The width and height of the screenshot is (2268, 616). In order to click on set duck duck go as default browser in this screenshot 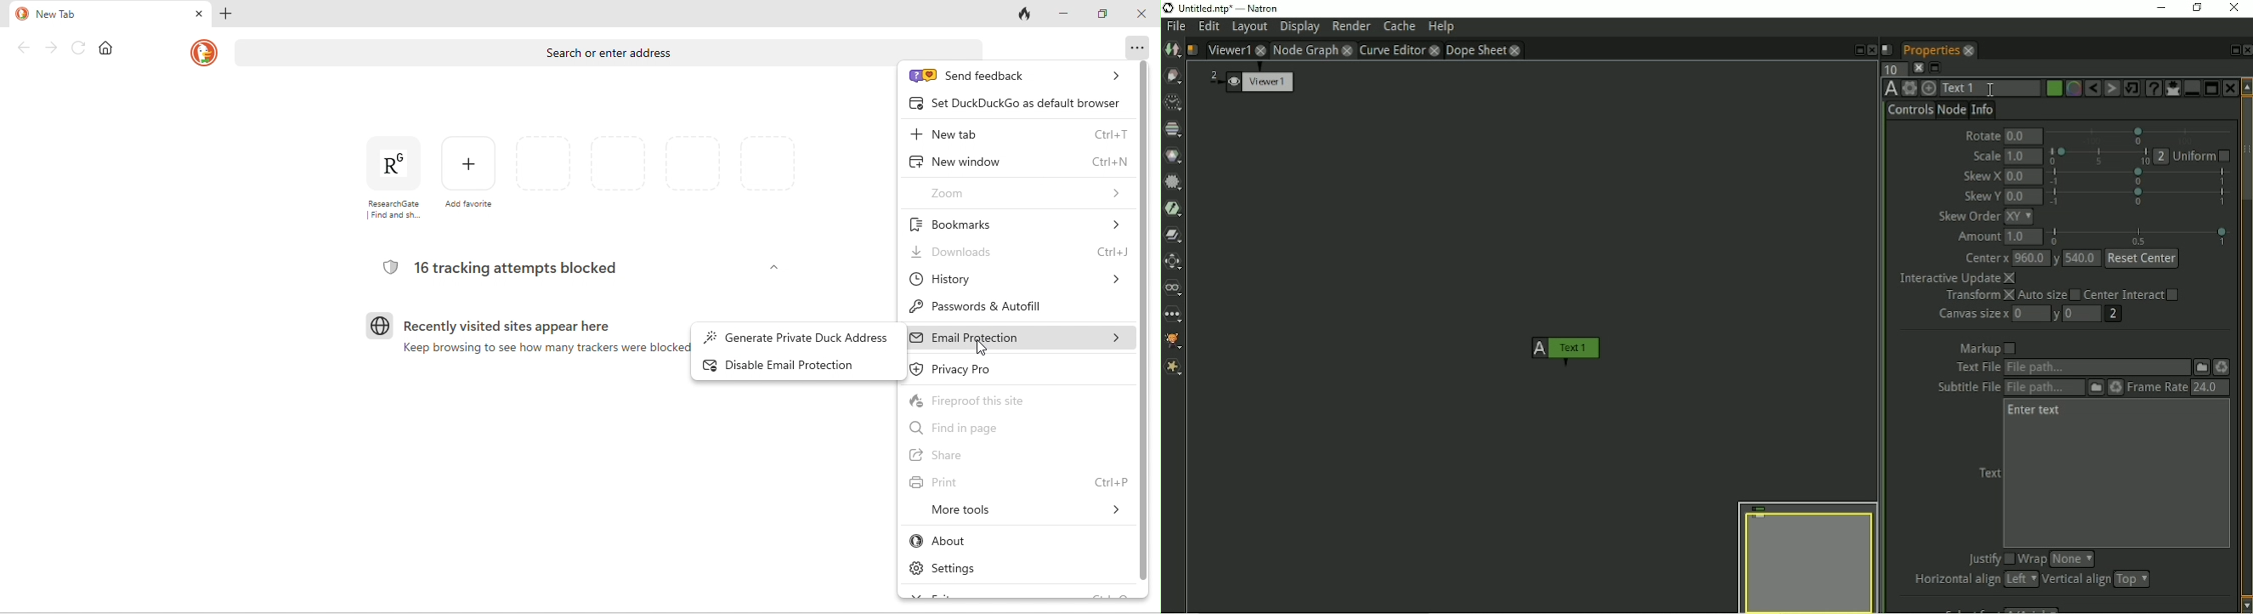, I will do `click(1018, 105)`.